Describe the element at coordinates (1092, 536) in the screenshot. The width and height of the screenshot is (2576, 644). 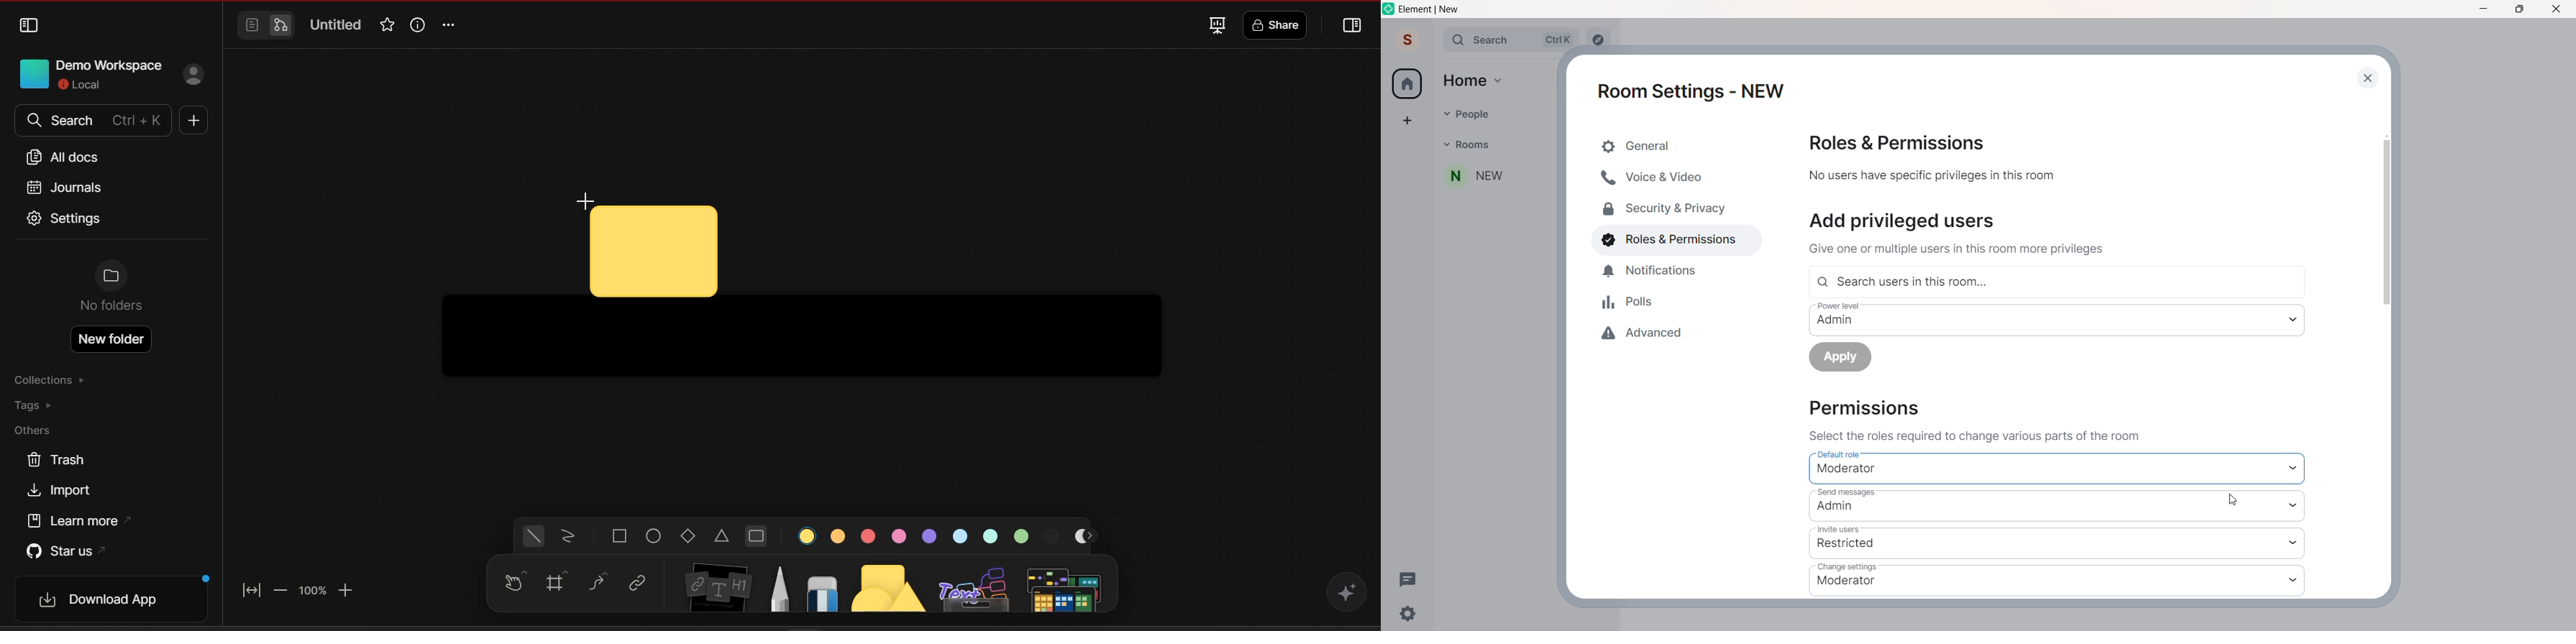
I see `move right` at that location.